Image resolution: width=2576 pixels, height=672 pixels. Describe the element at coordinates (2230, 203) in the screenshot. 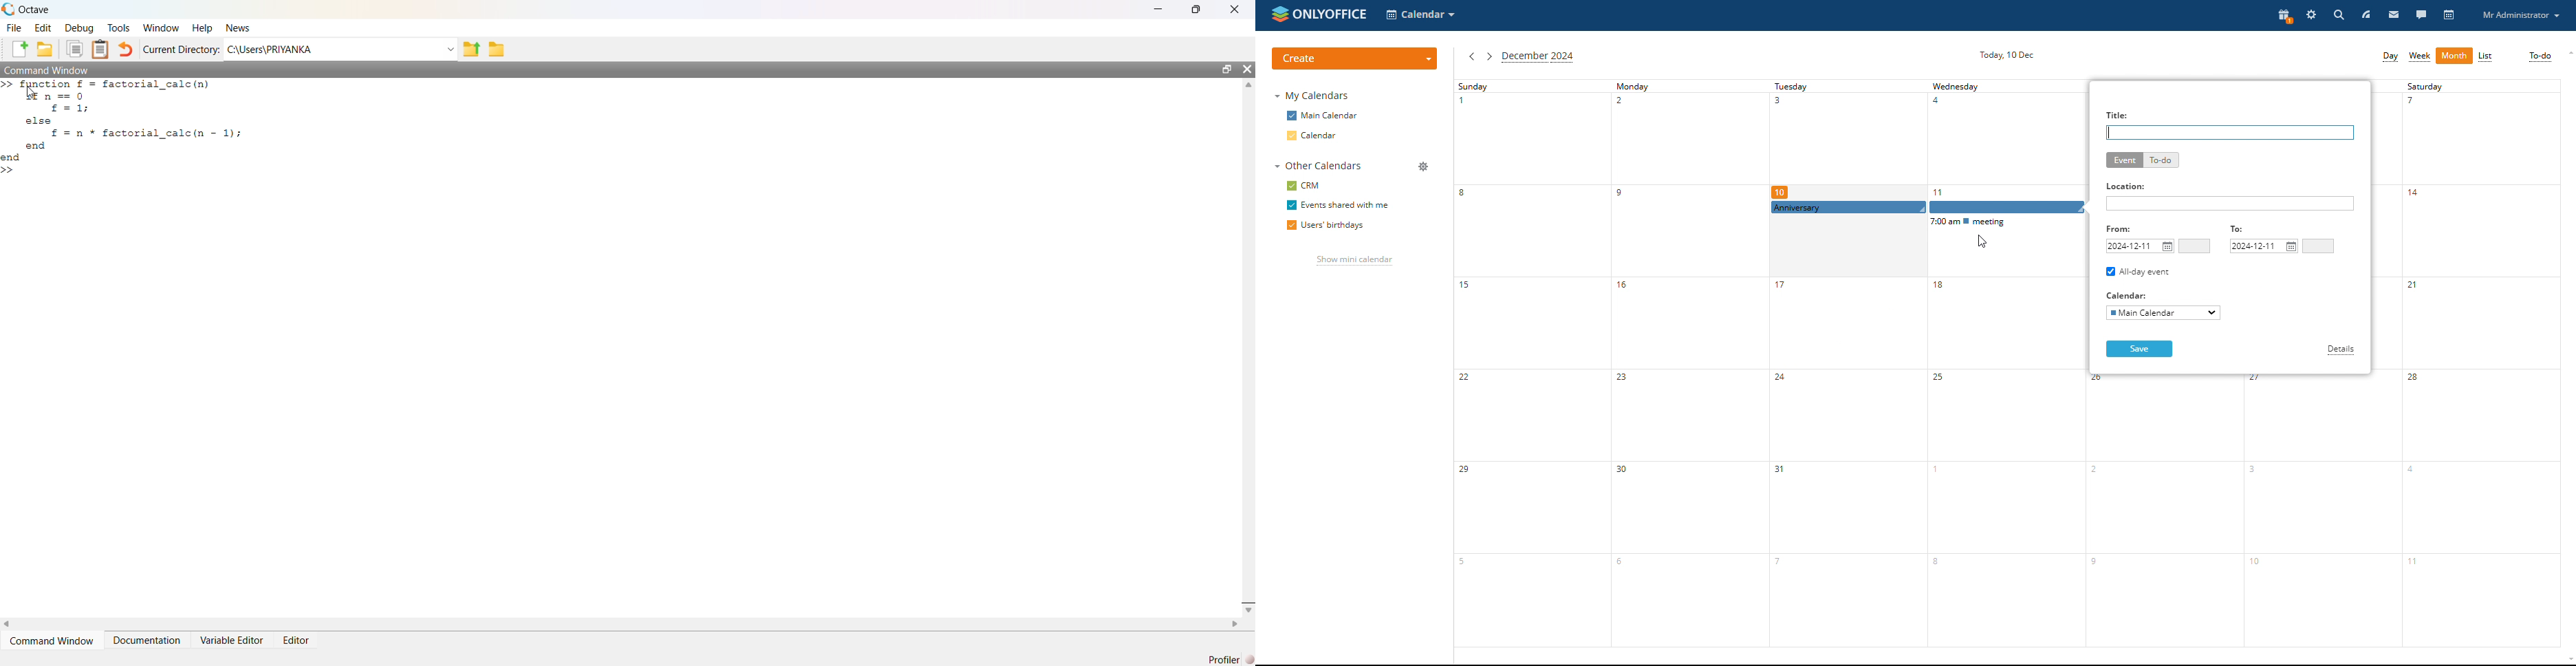

I see `add location` at that location.